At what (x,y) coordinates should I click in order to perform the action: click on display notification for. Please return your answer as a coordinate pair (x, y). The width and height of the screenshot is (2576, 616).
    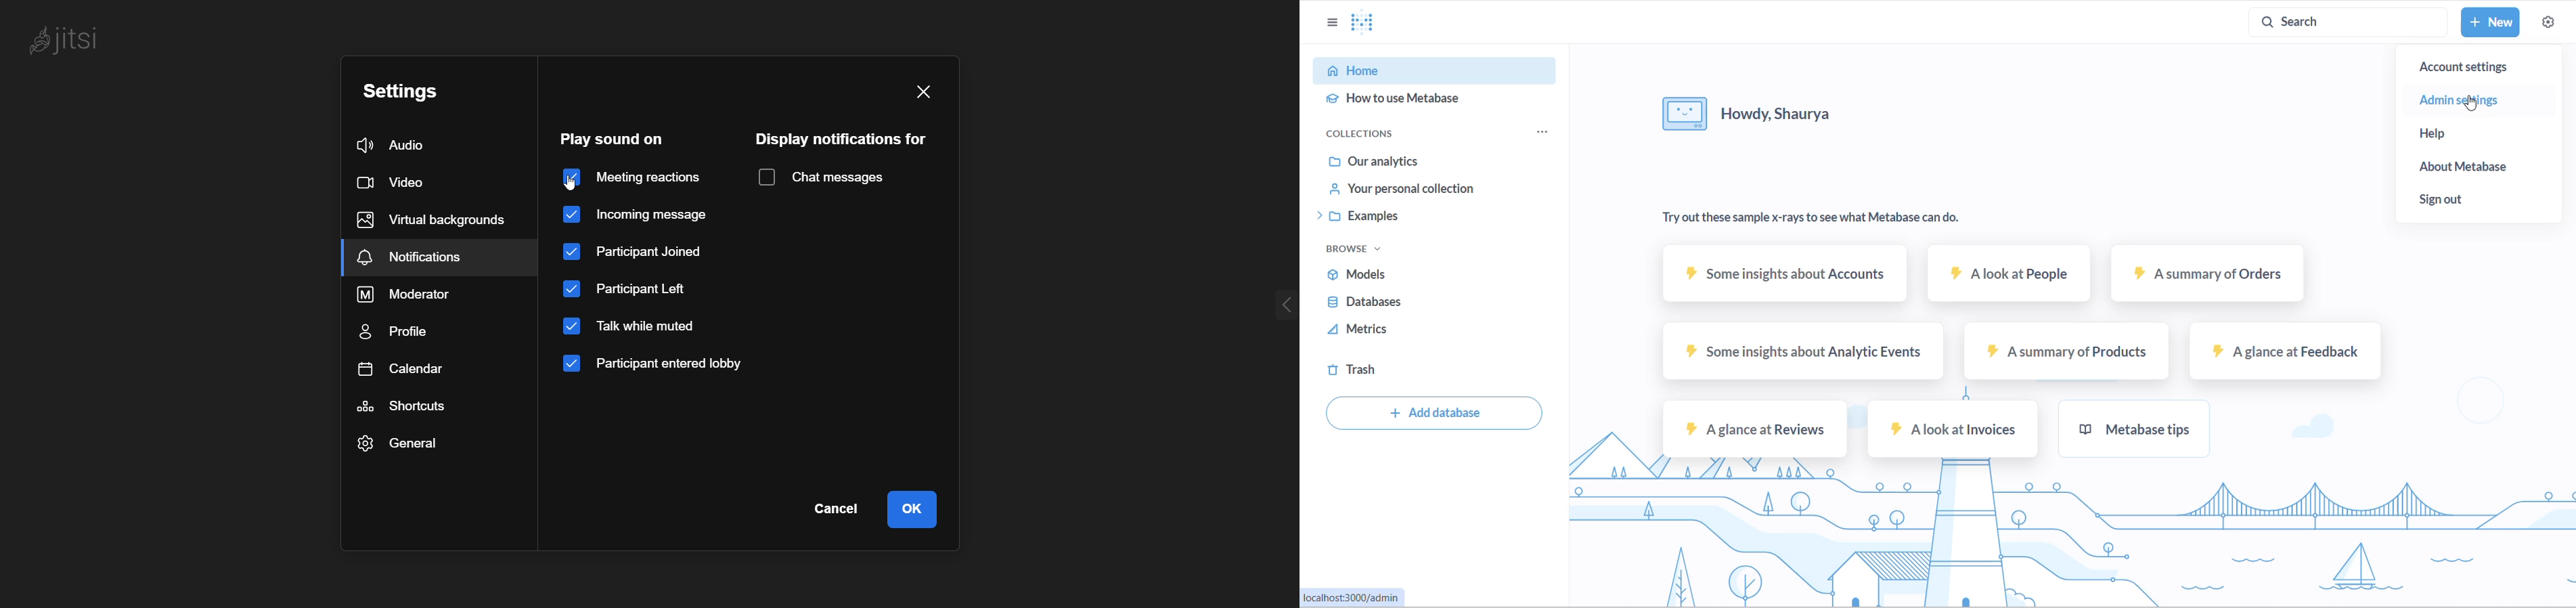
    Looking at the image, I should click on (839, 139).